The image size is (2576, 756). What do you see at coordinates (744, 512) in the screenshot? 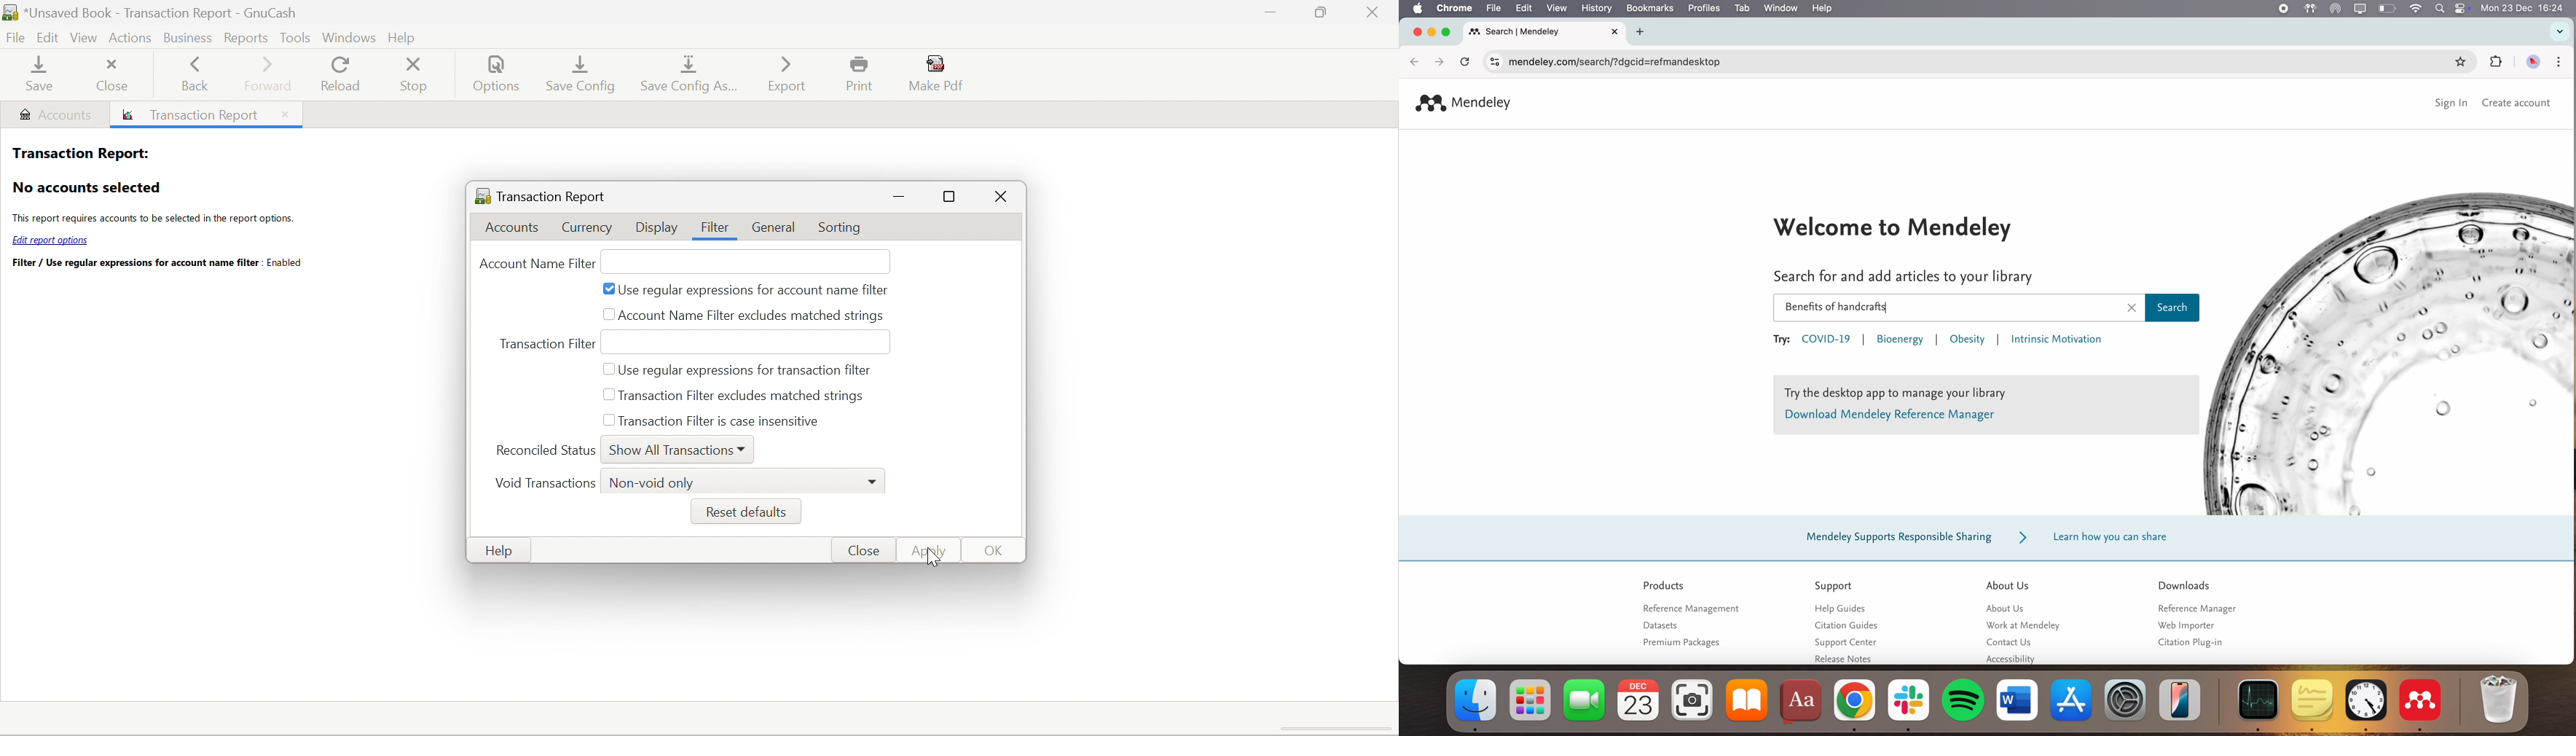
I see `Reset defaults` at bounding box center [744, 512].